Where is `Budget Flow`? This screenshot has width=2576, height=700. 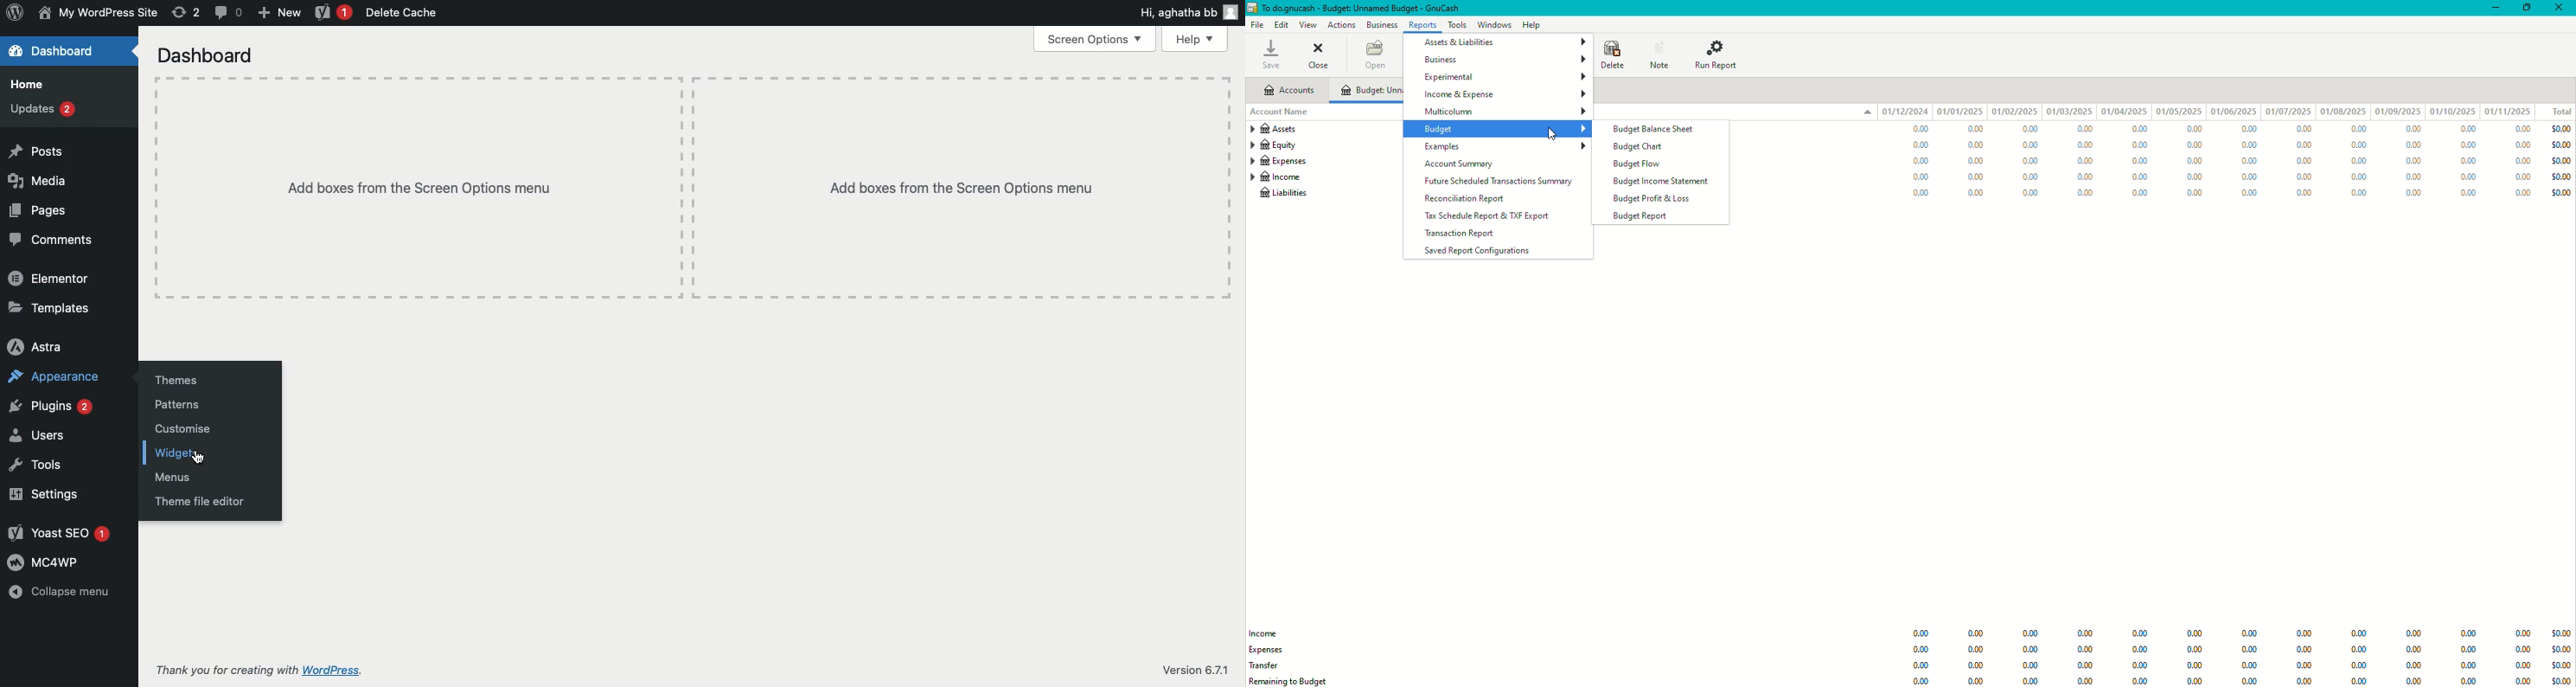 Budget Flow is located at coordinates (1641, 163).